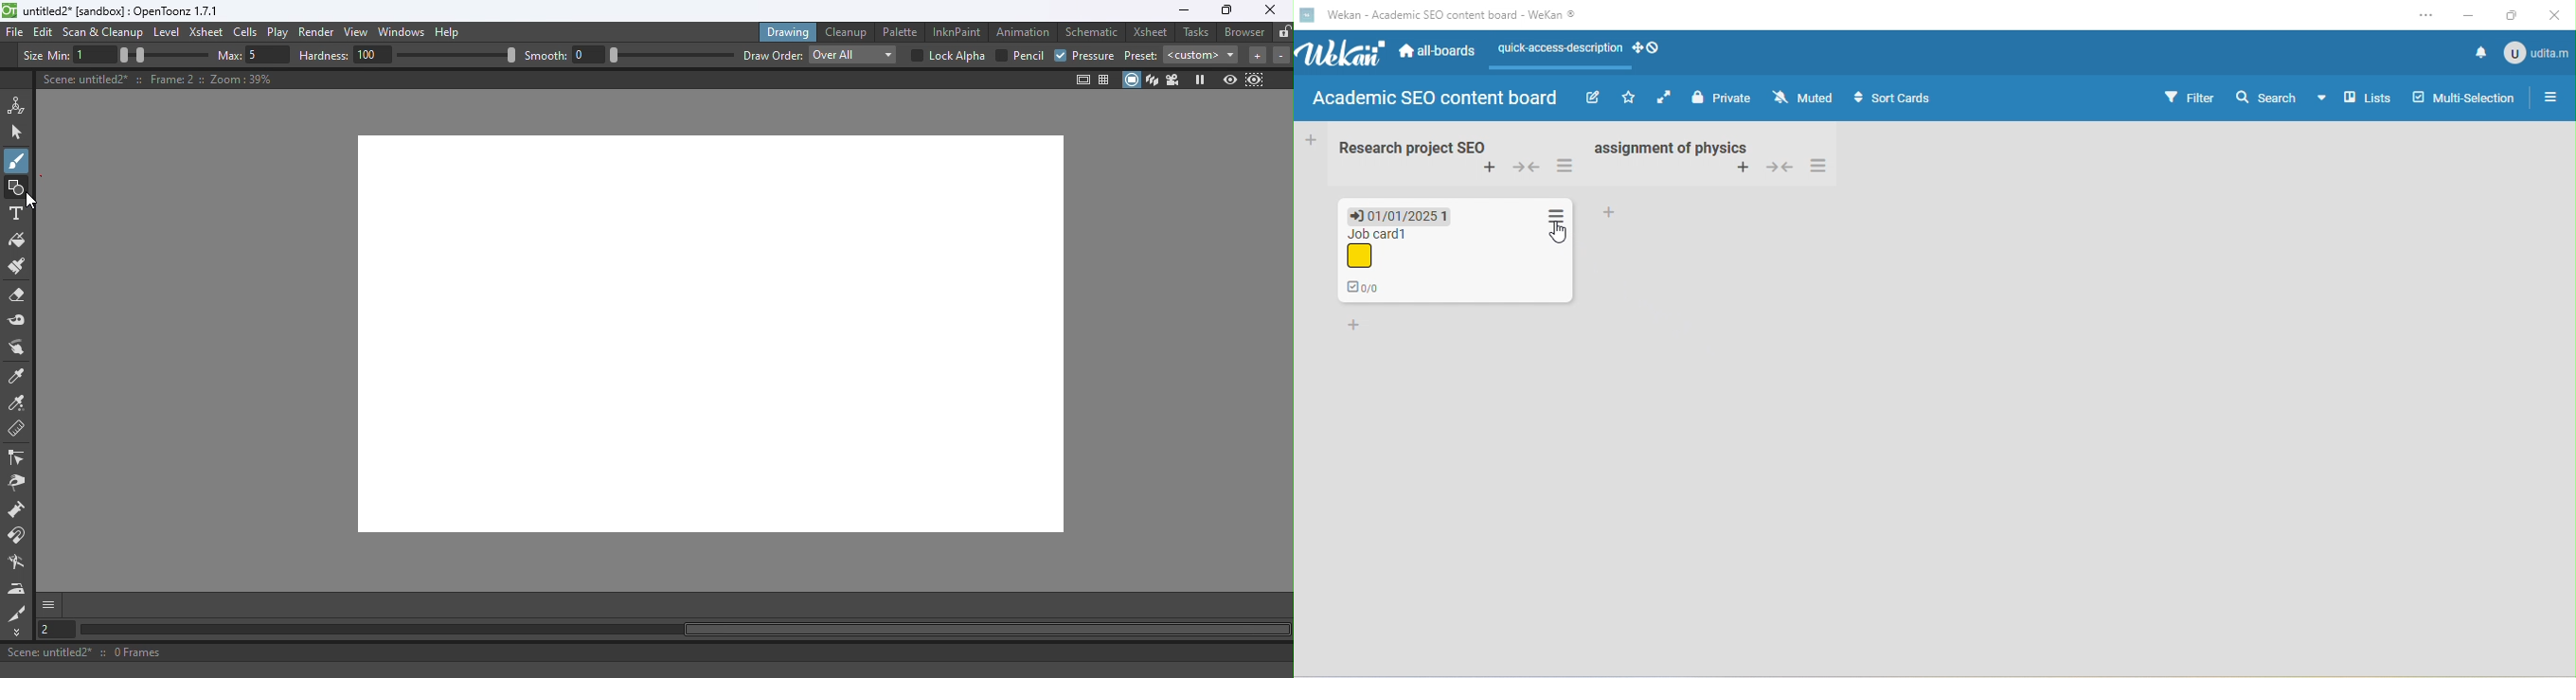 This screenshot has height=700, width=2576. I want to click on action, so click(1556, 212).